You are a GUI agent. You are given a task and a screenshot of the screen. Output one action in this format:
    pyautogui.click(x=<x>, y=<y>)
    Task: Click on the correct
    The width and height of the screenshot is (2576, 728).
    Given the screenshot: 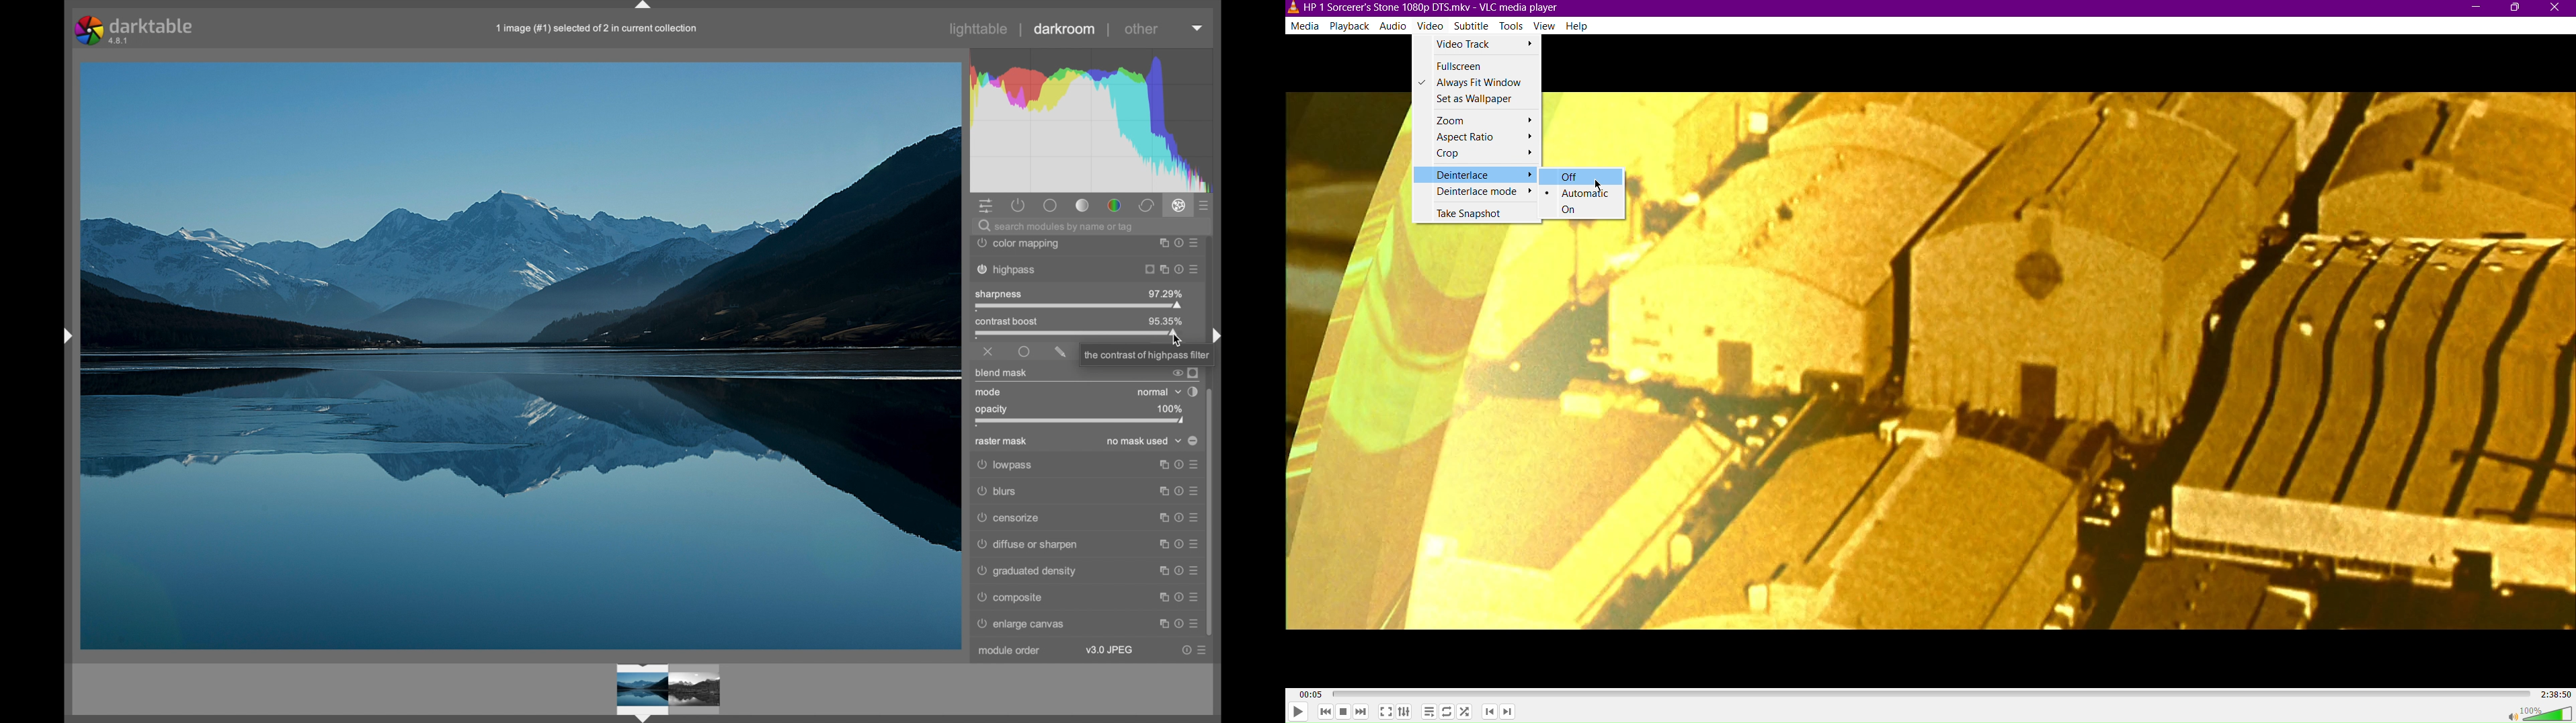 What is the action you would take?
    pyautogui.click(x=1147, y=206)
    